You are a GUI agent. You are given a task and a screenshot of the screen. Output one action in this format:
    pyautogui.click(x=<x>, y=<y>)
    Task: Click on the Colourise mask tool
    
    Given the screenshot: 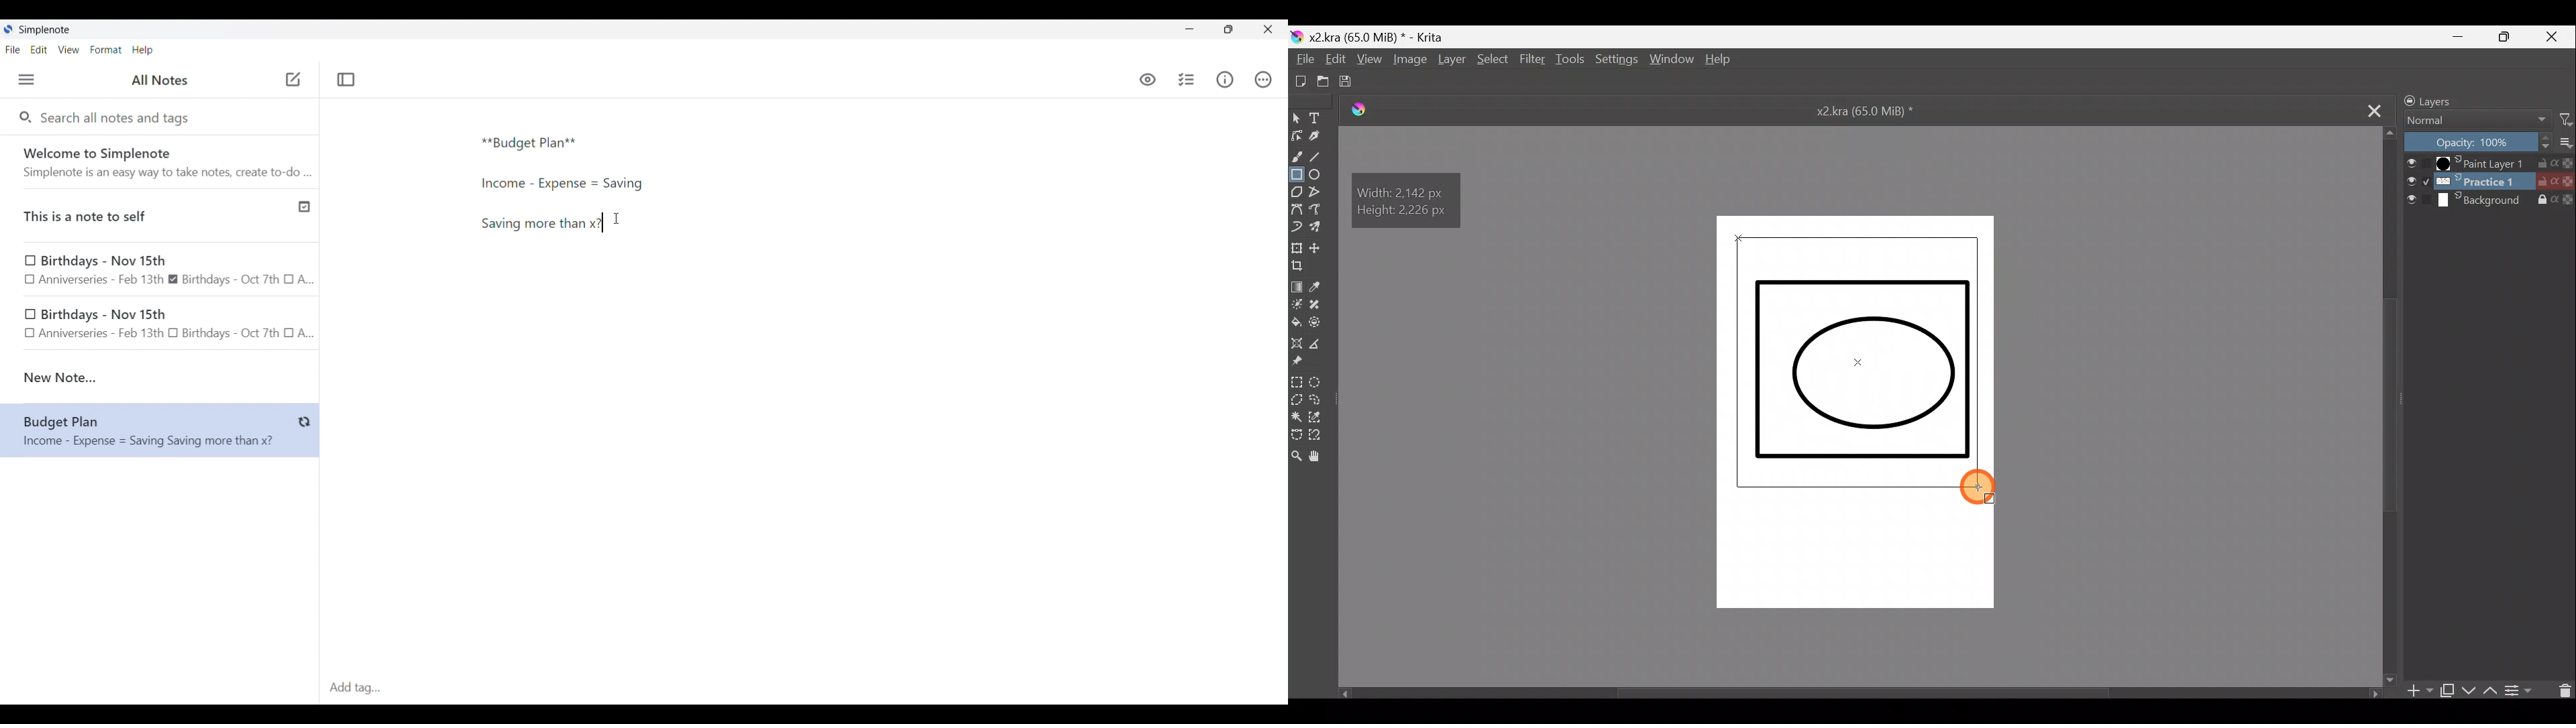 What is the action you would take?
    pyautogui.click(x=1296, y=304)
    